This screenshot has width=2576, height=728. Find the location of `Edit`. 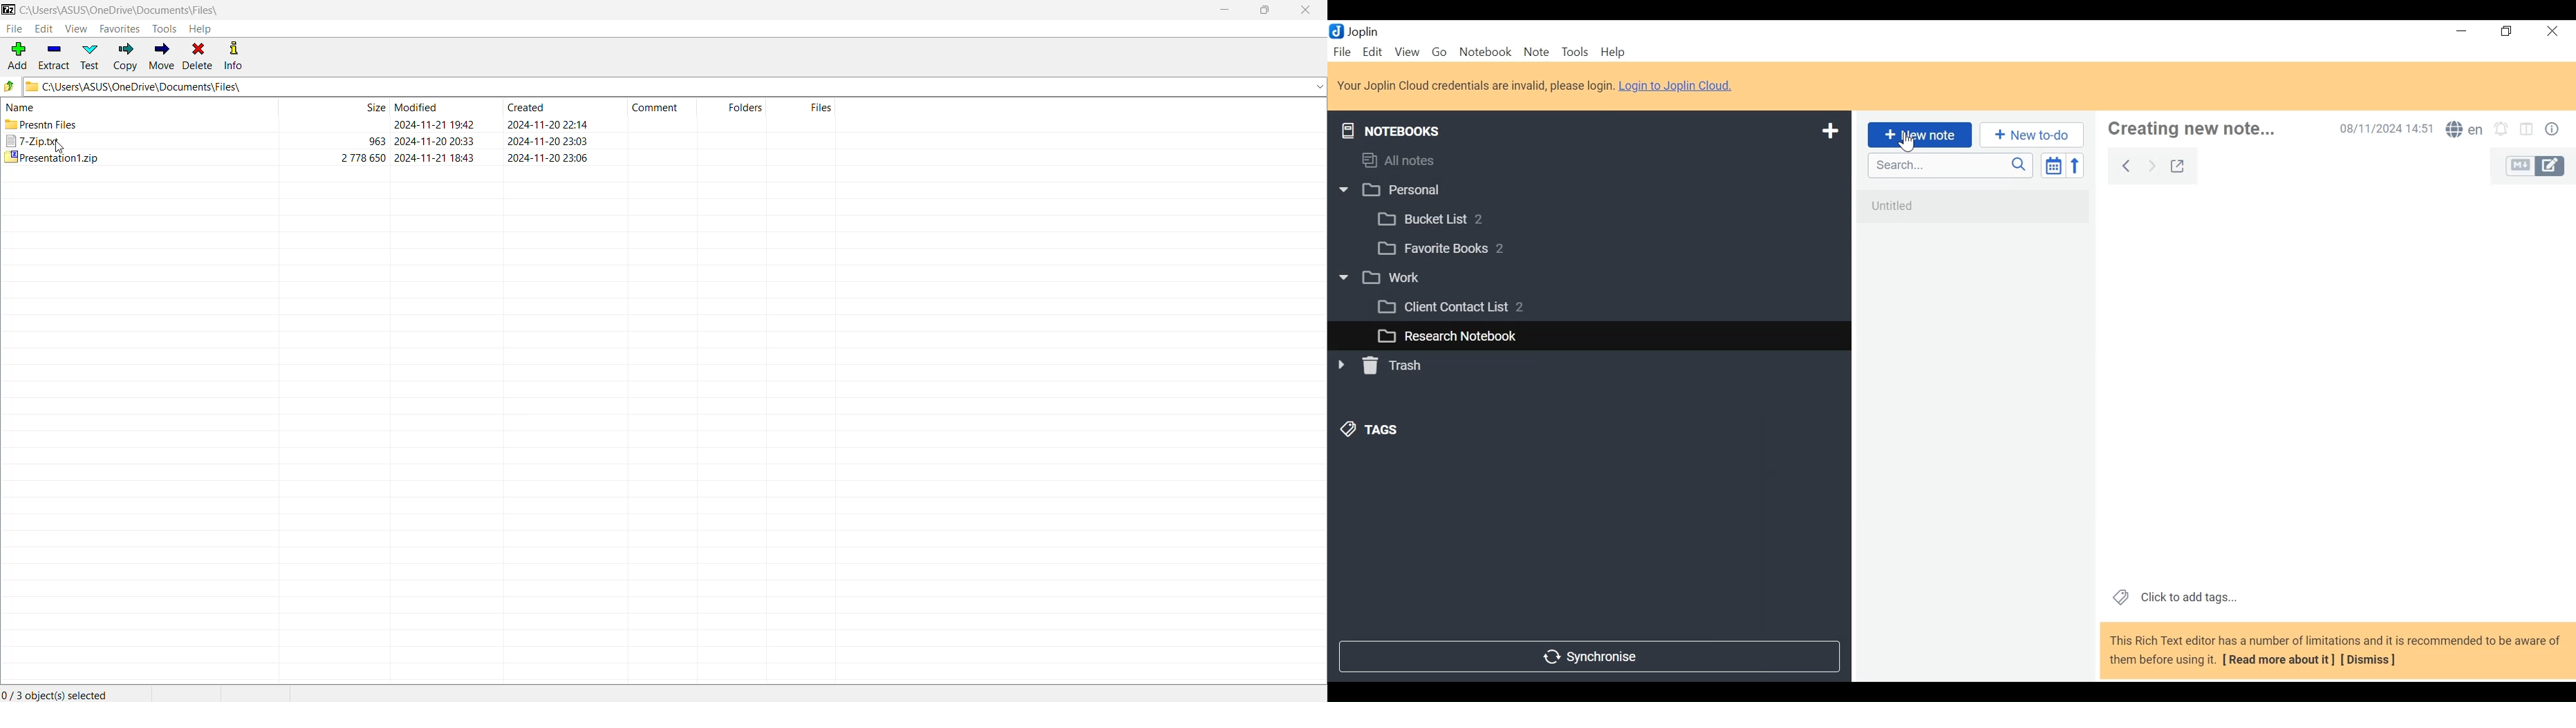

Edit is located at coordinates (1374, 51).